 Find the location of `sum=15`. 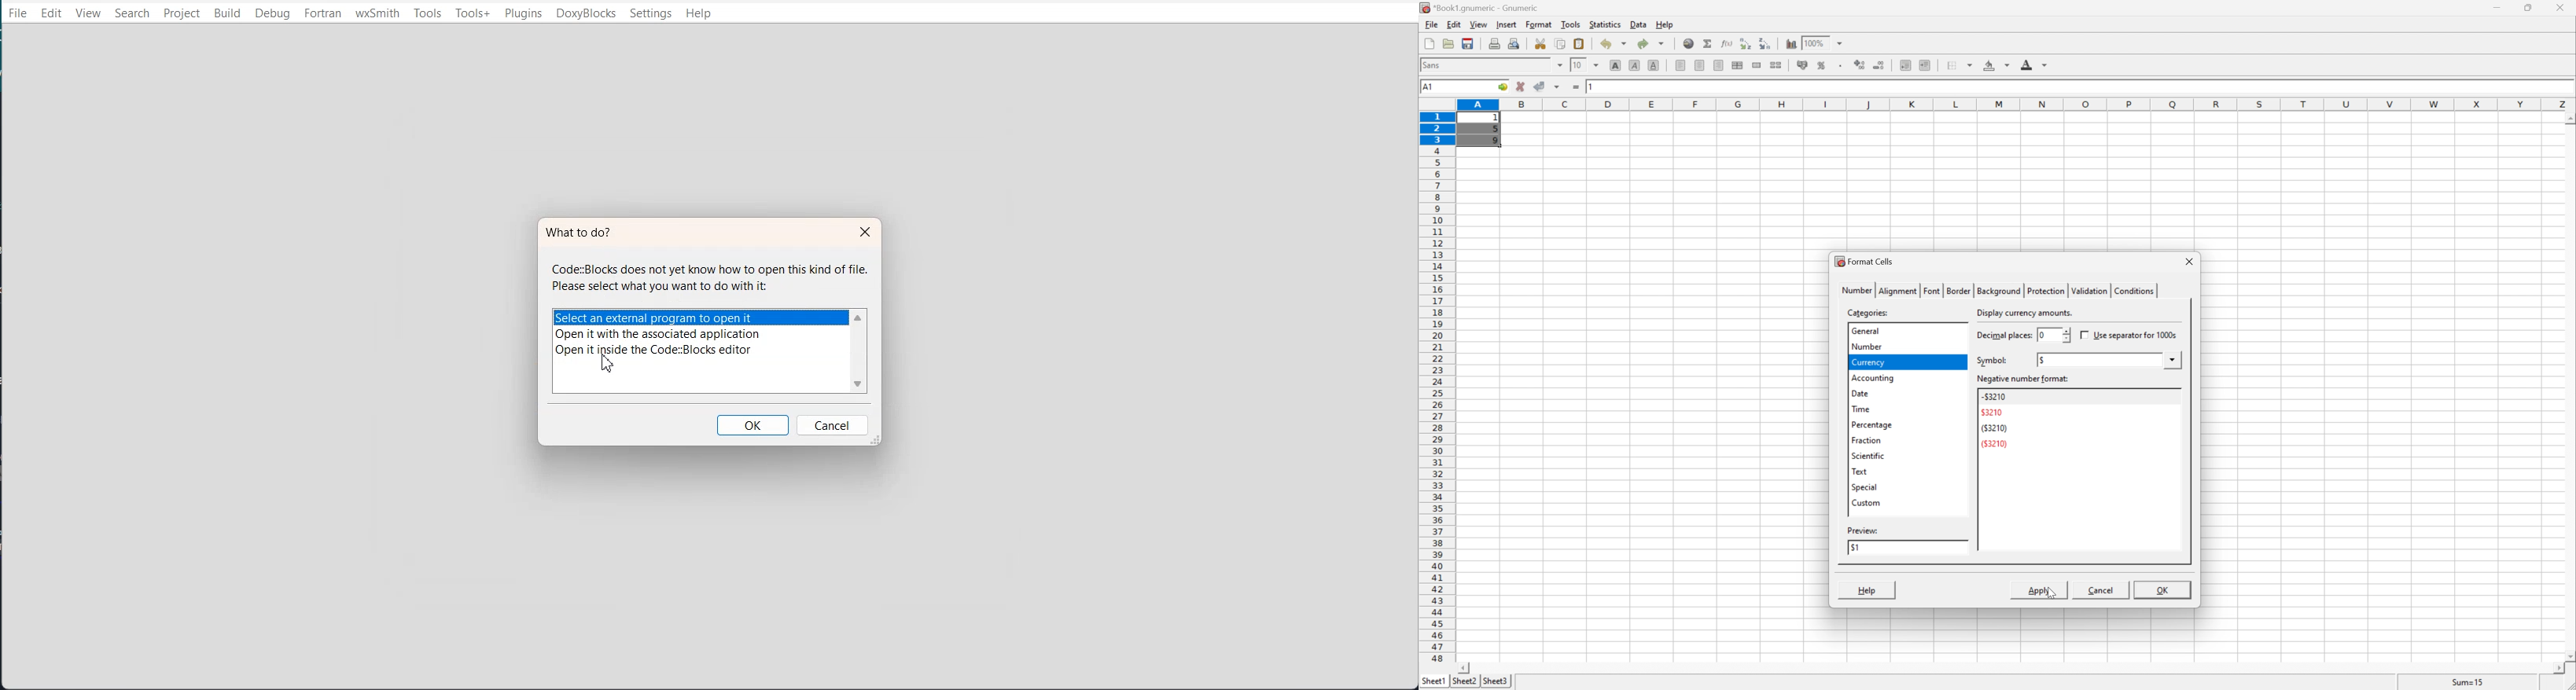

sum=15 is located at coordinates (2468, 681).